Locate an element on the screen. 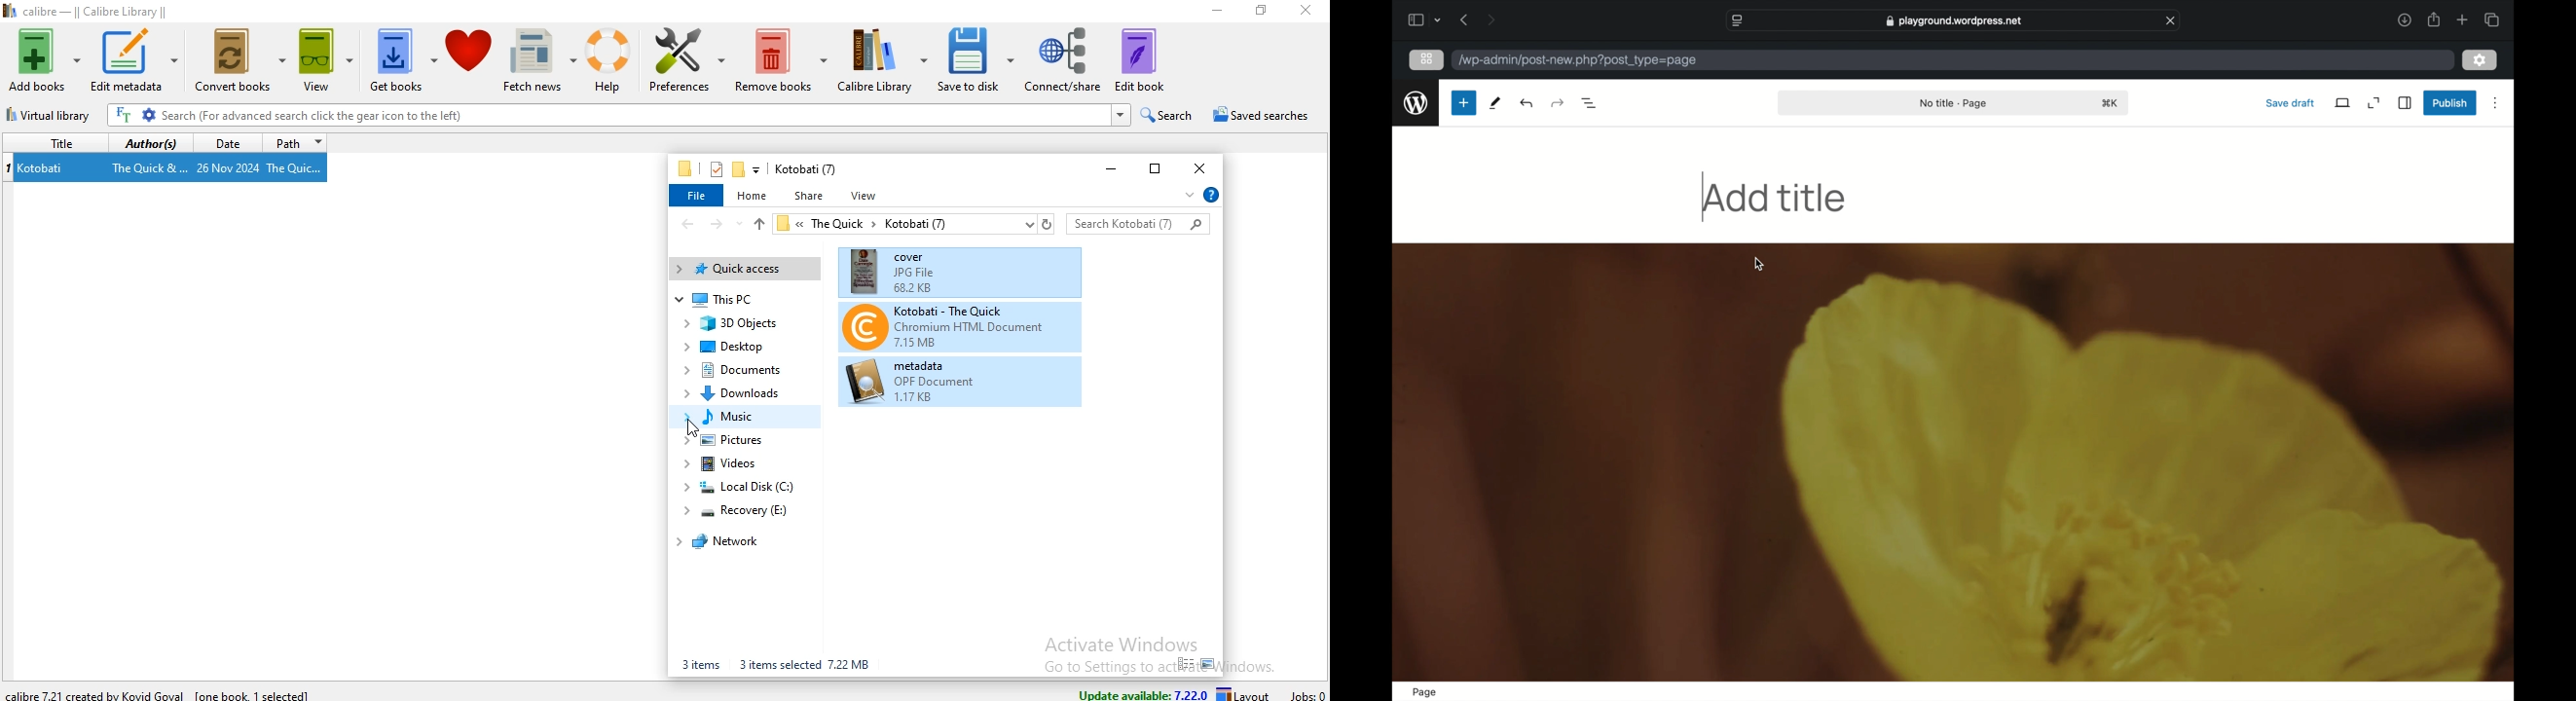 This screenshot has height=728, width=2576. Cursor is located at coordinates (694, 430).